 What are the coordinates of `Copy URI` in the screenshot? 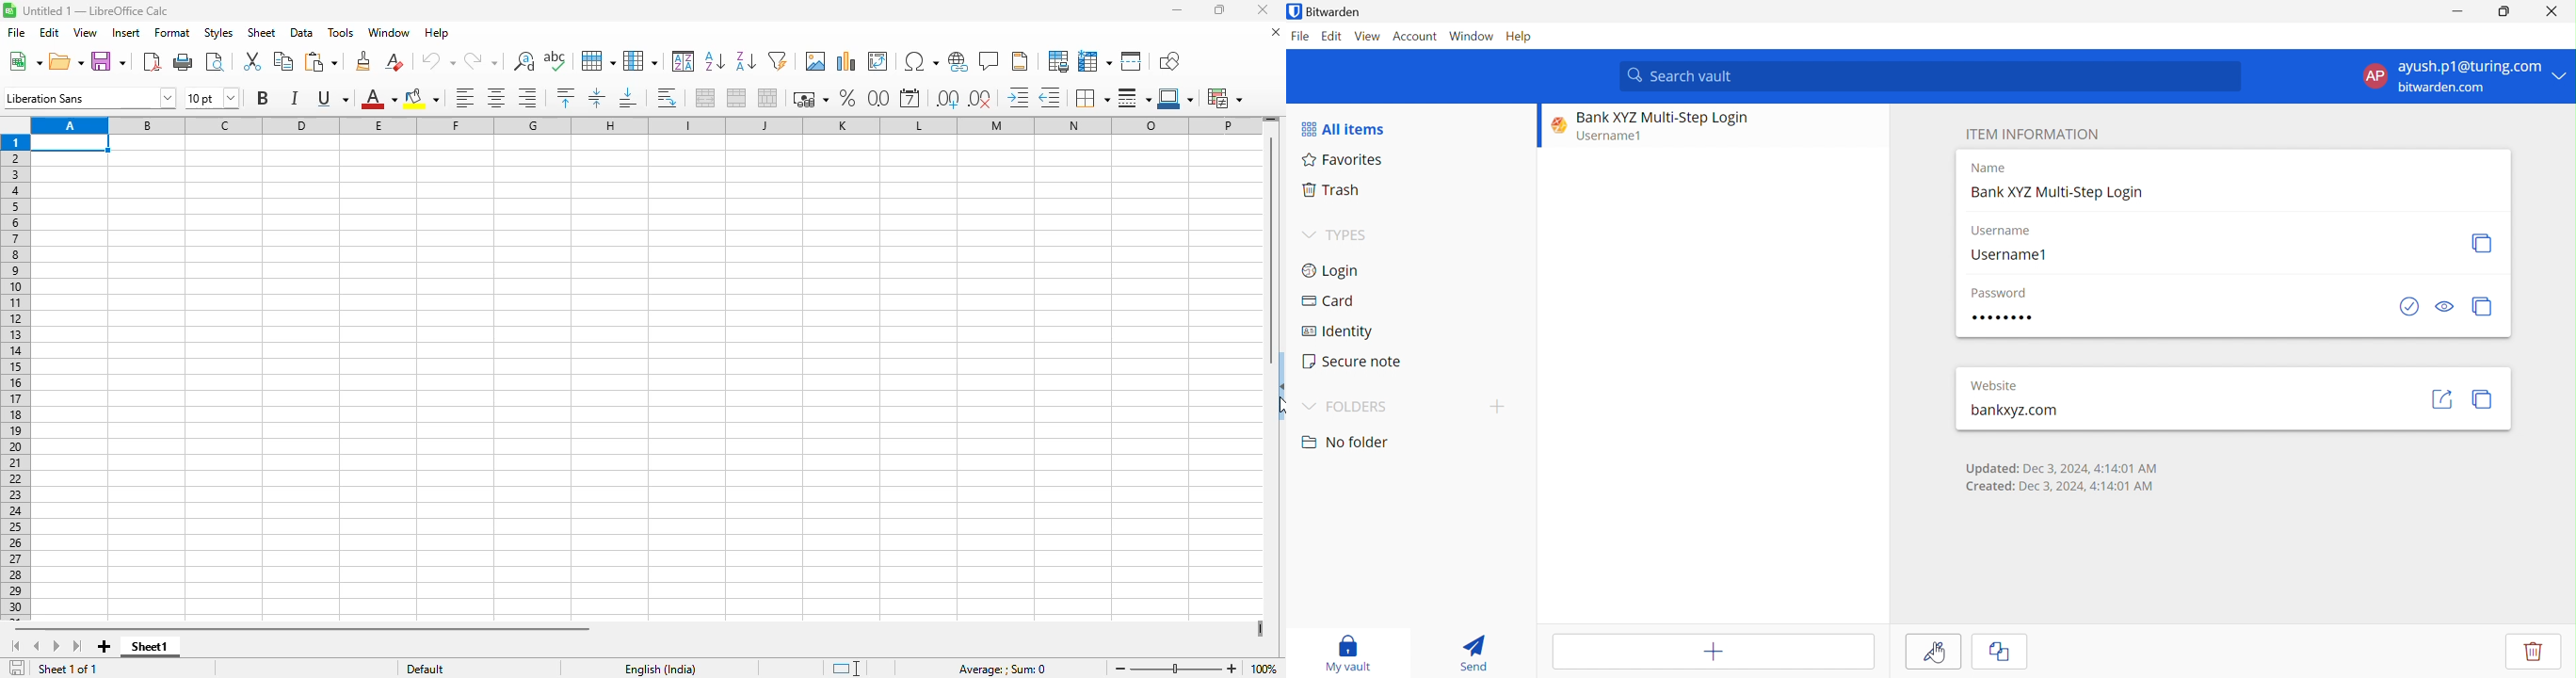 It's located at (2486, 400).